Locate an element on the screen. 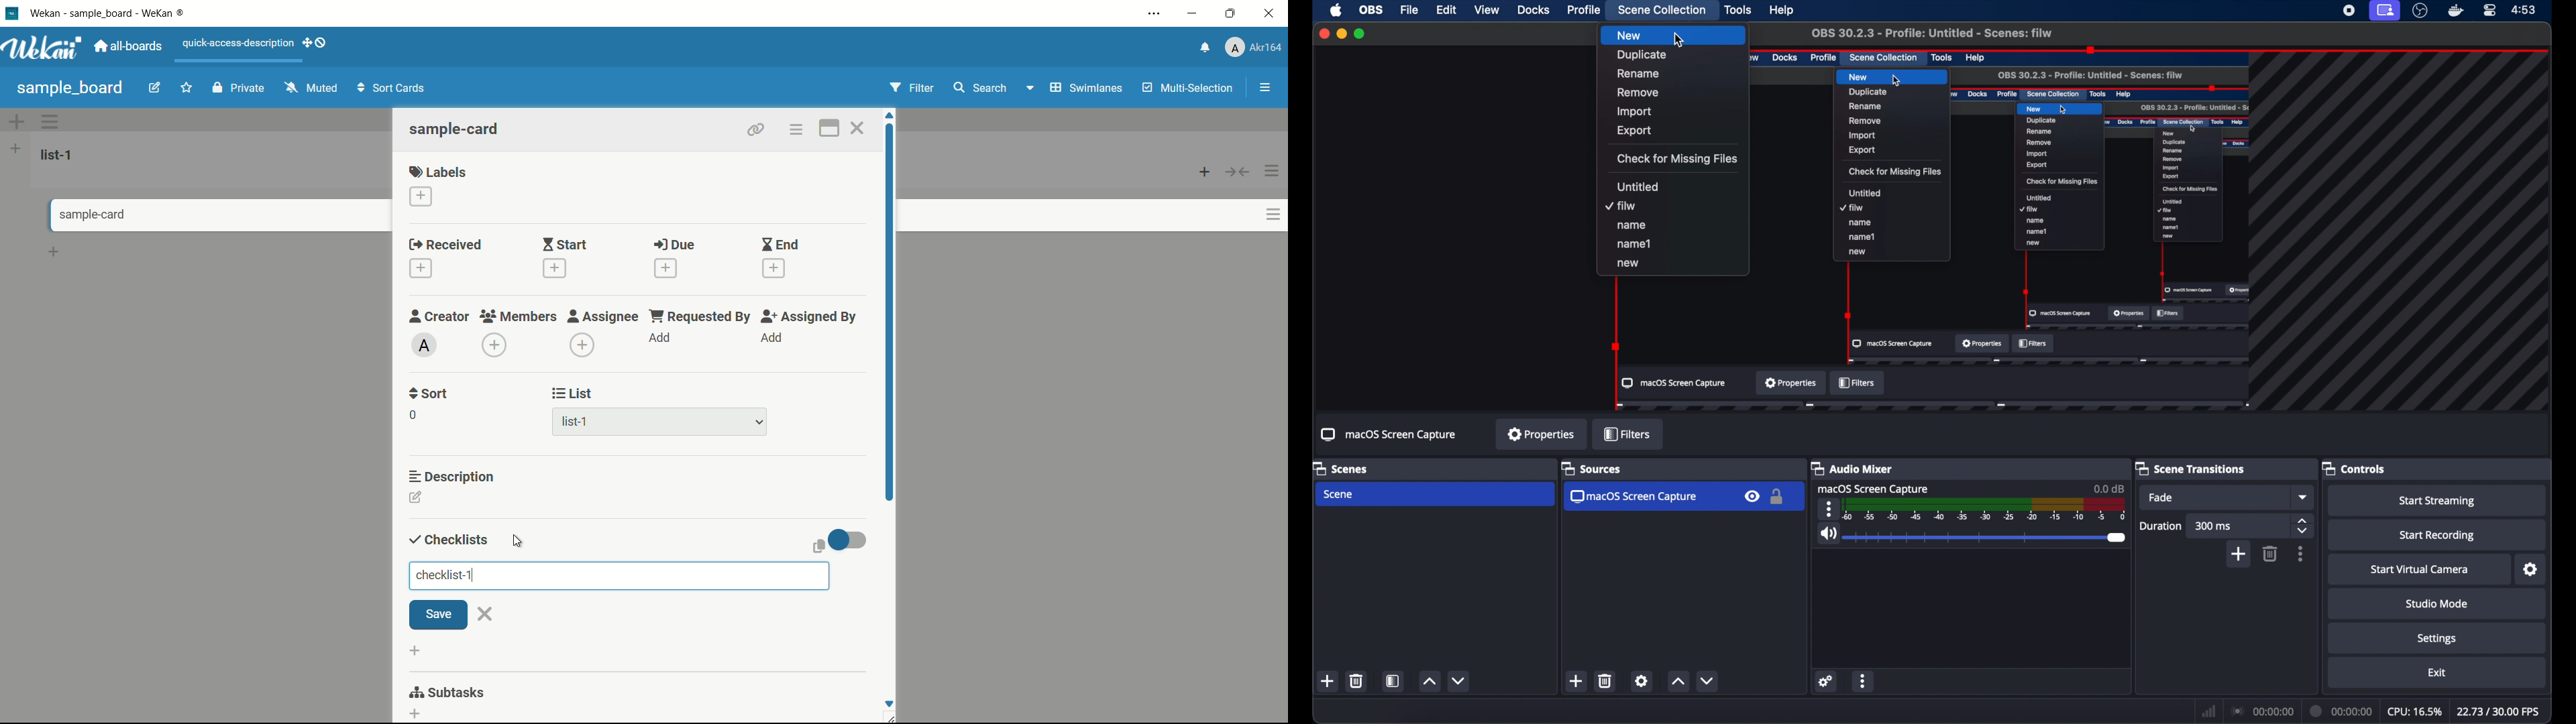 The width and height of the screenshot is (2576, 728). OBS 30.2.3 - Profile: Untitled -Scenes : filw is located at coordinates (1931, 33).